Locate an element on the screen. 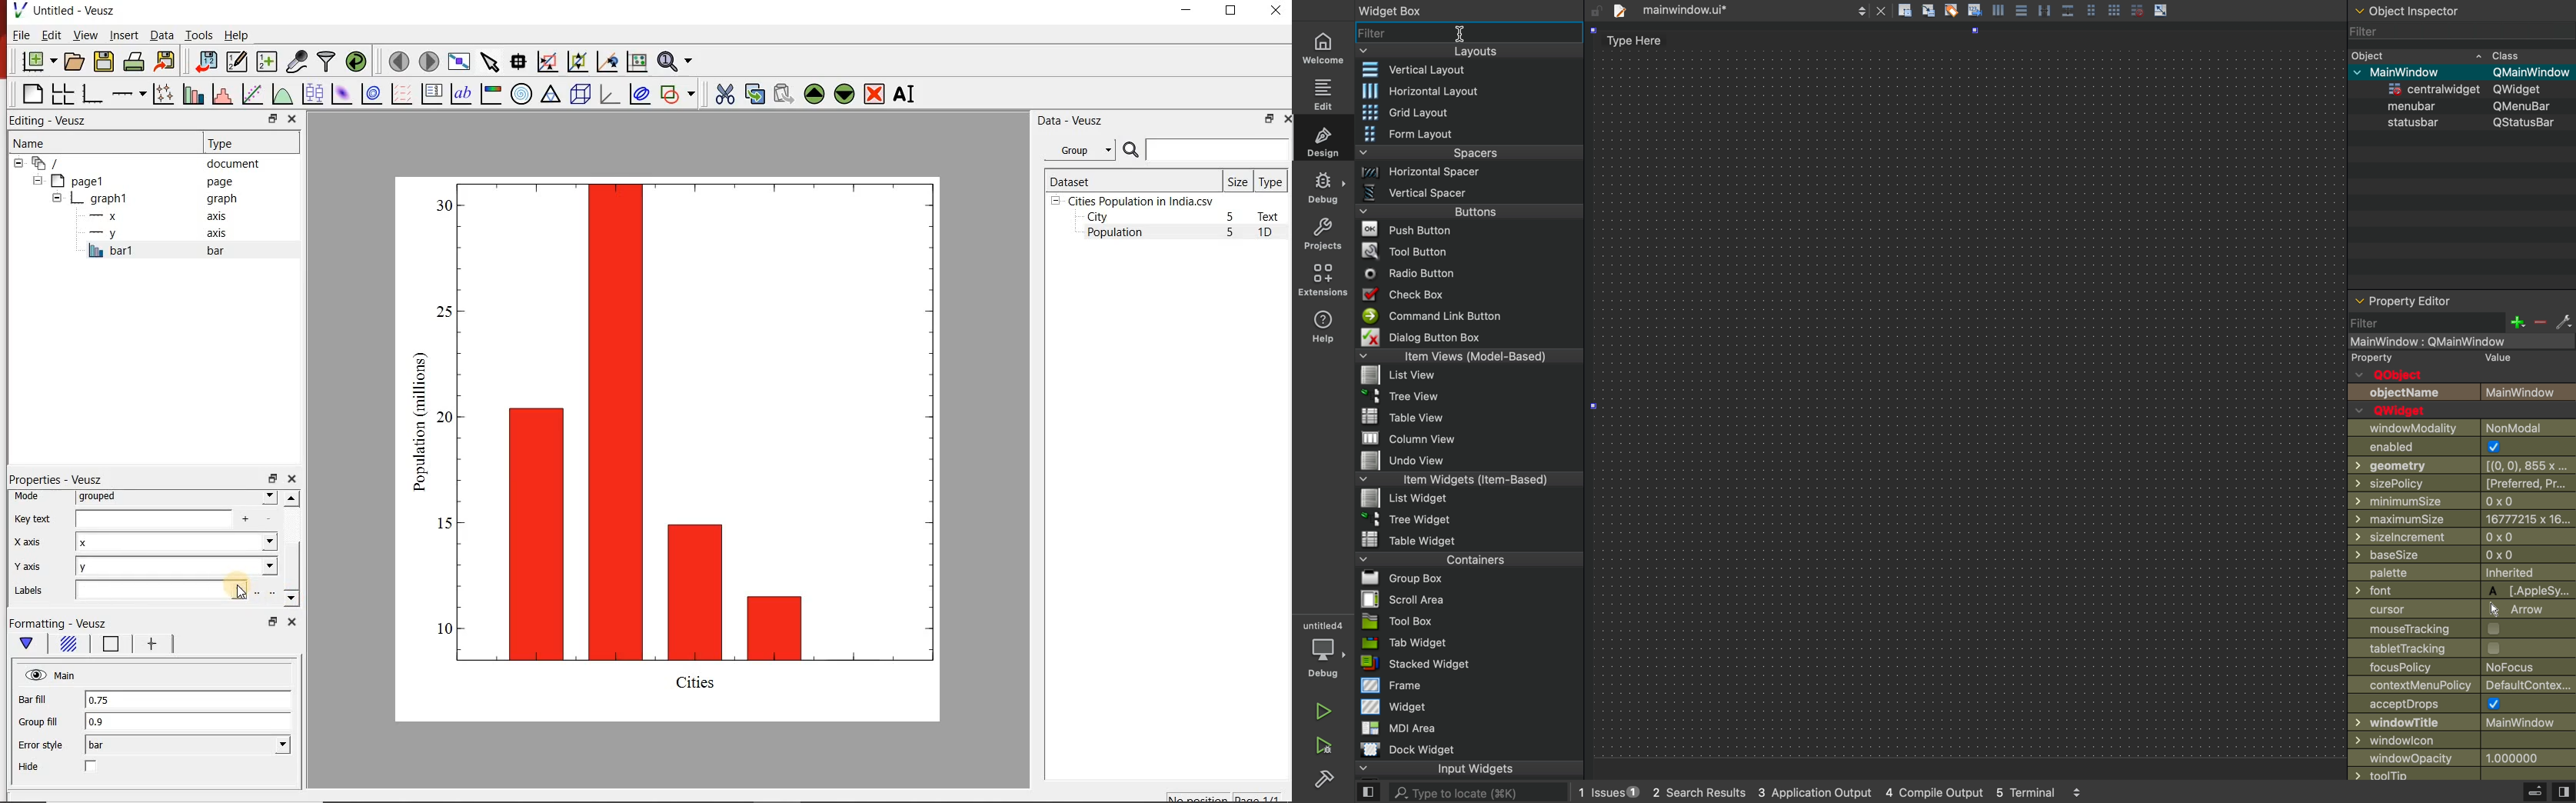 The image size is (2576, 812). 5 is located at coordinates (1231, 218).